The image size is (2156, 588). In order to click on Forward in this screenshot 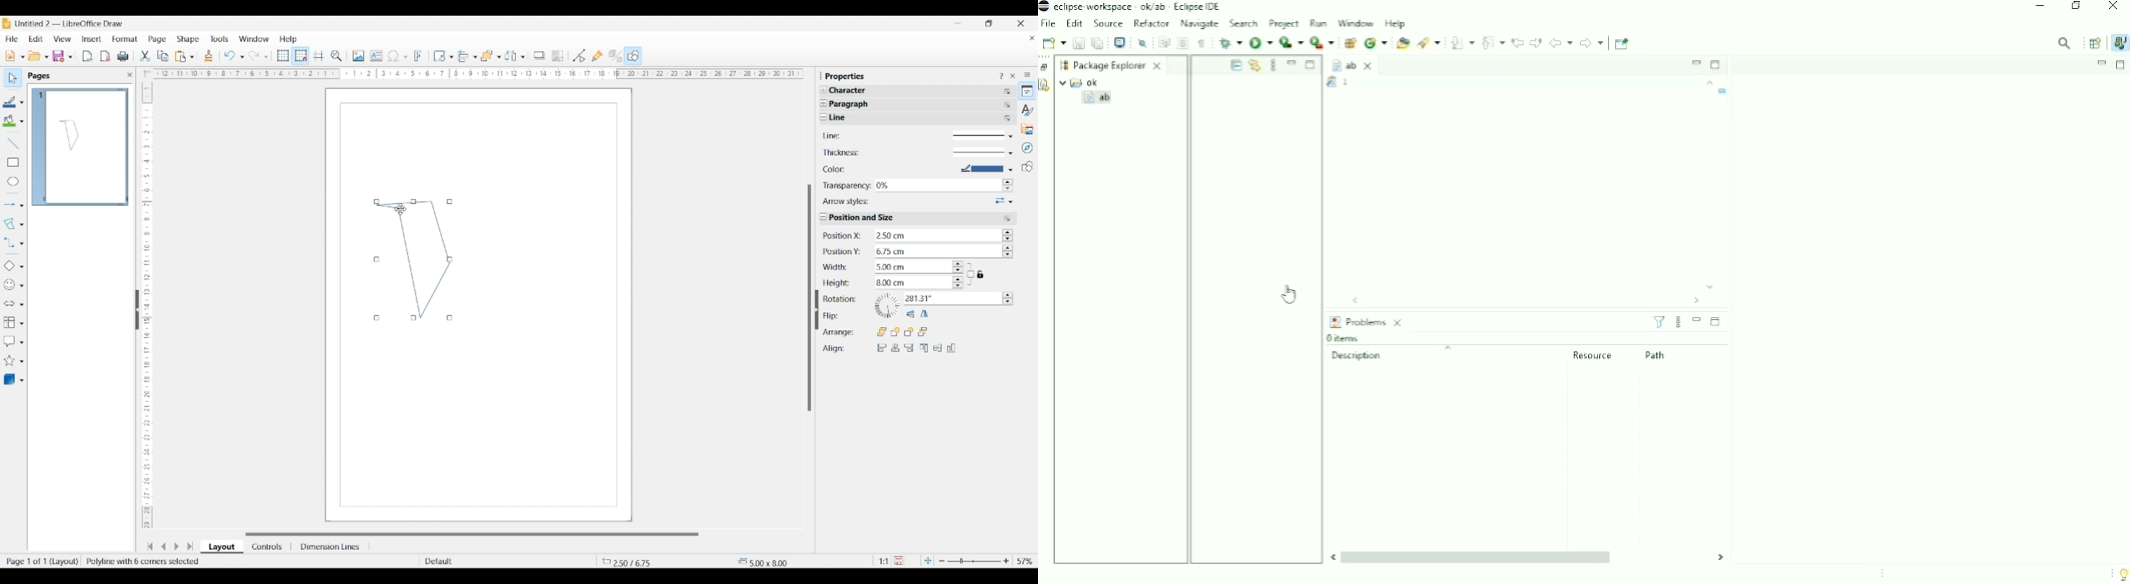, I will do `click(1592, 43)`.